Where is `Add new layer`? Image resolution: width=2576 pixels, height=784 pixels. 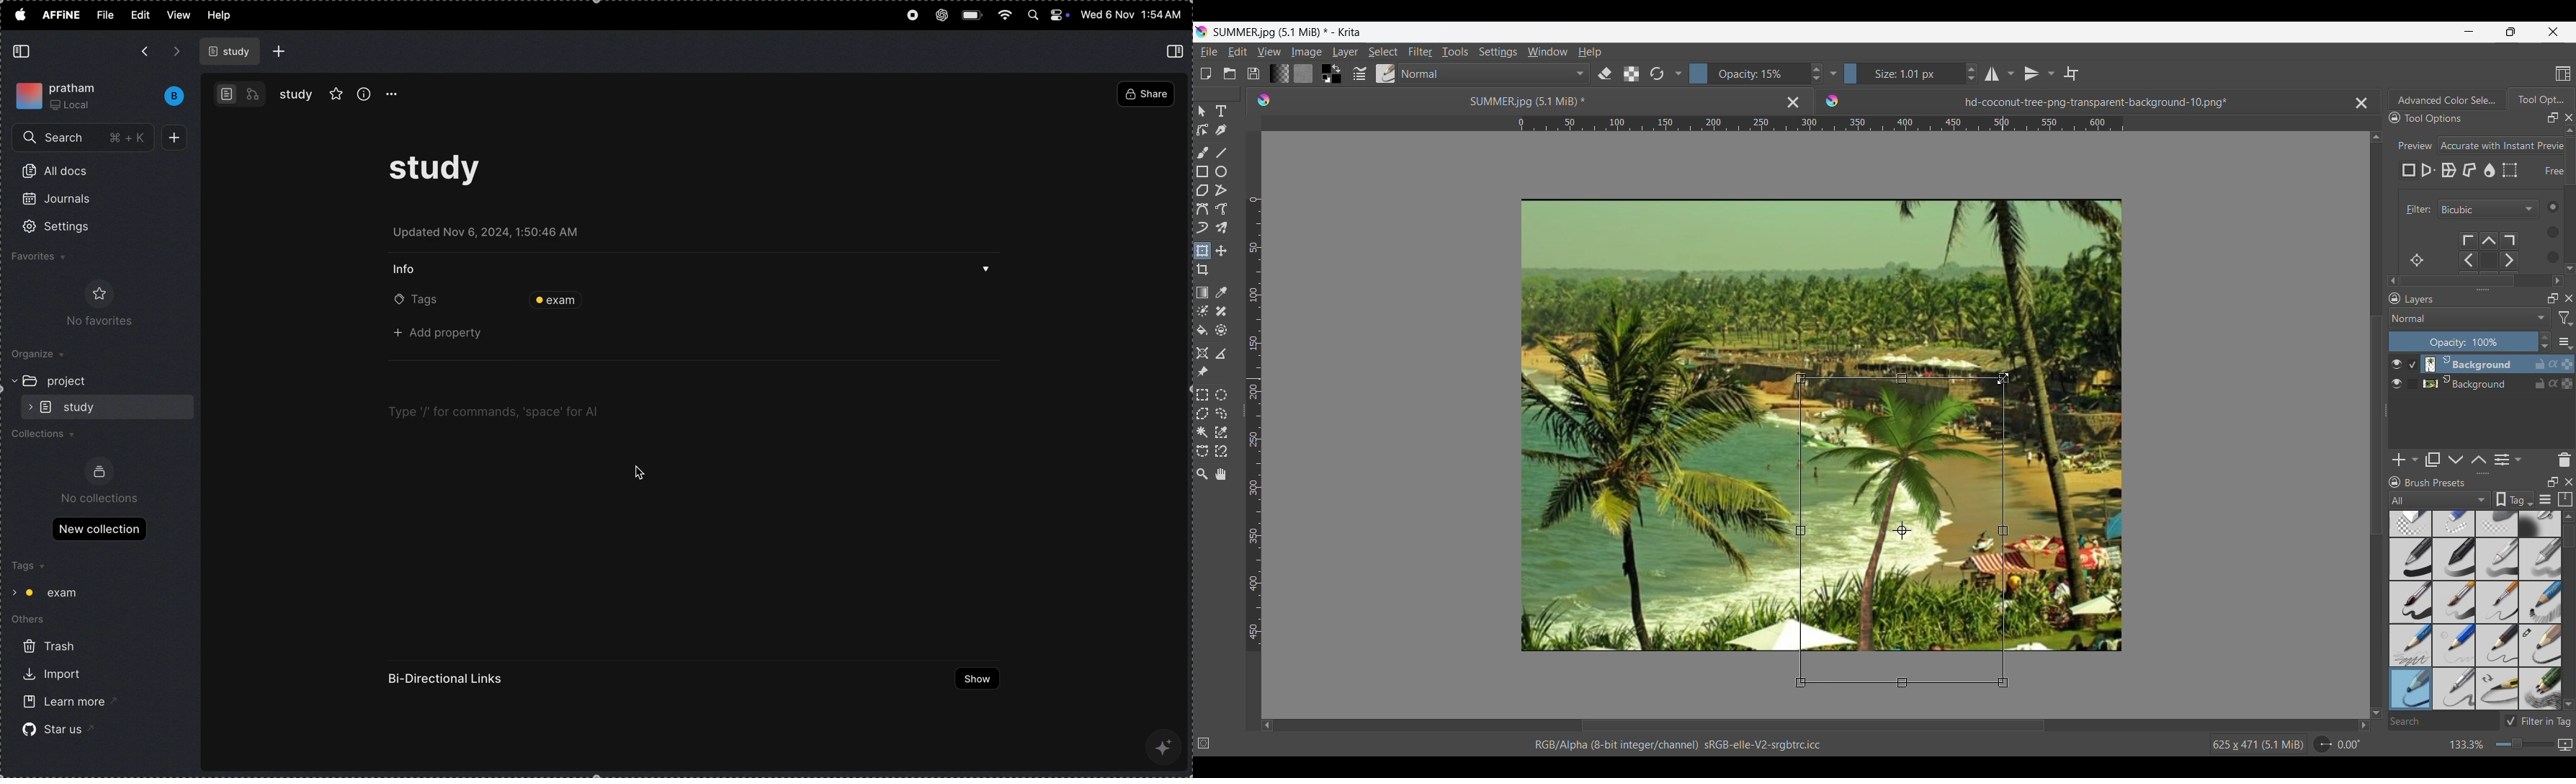
Add new layer is located at coordinates (2400, 460).